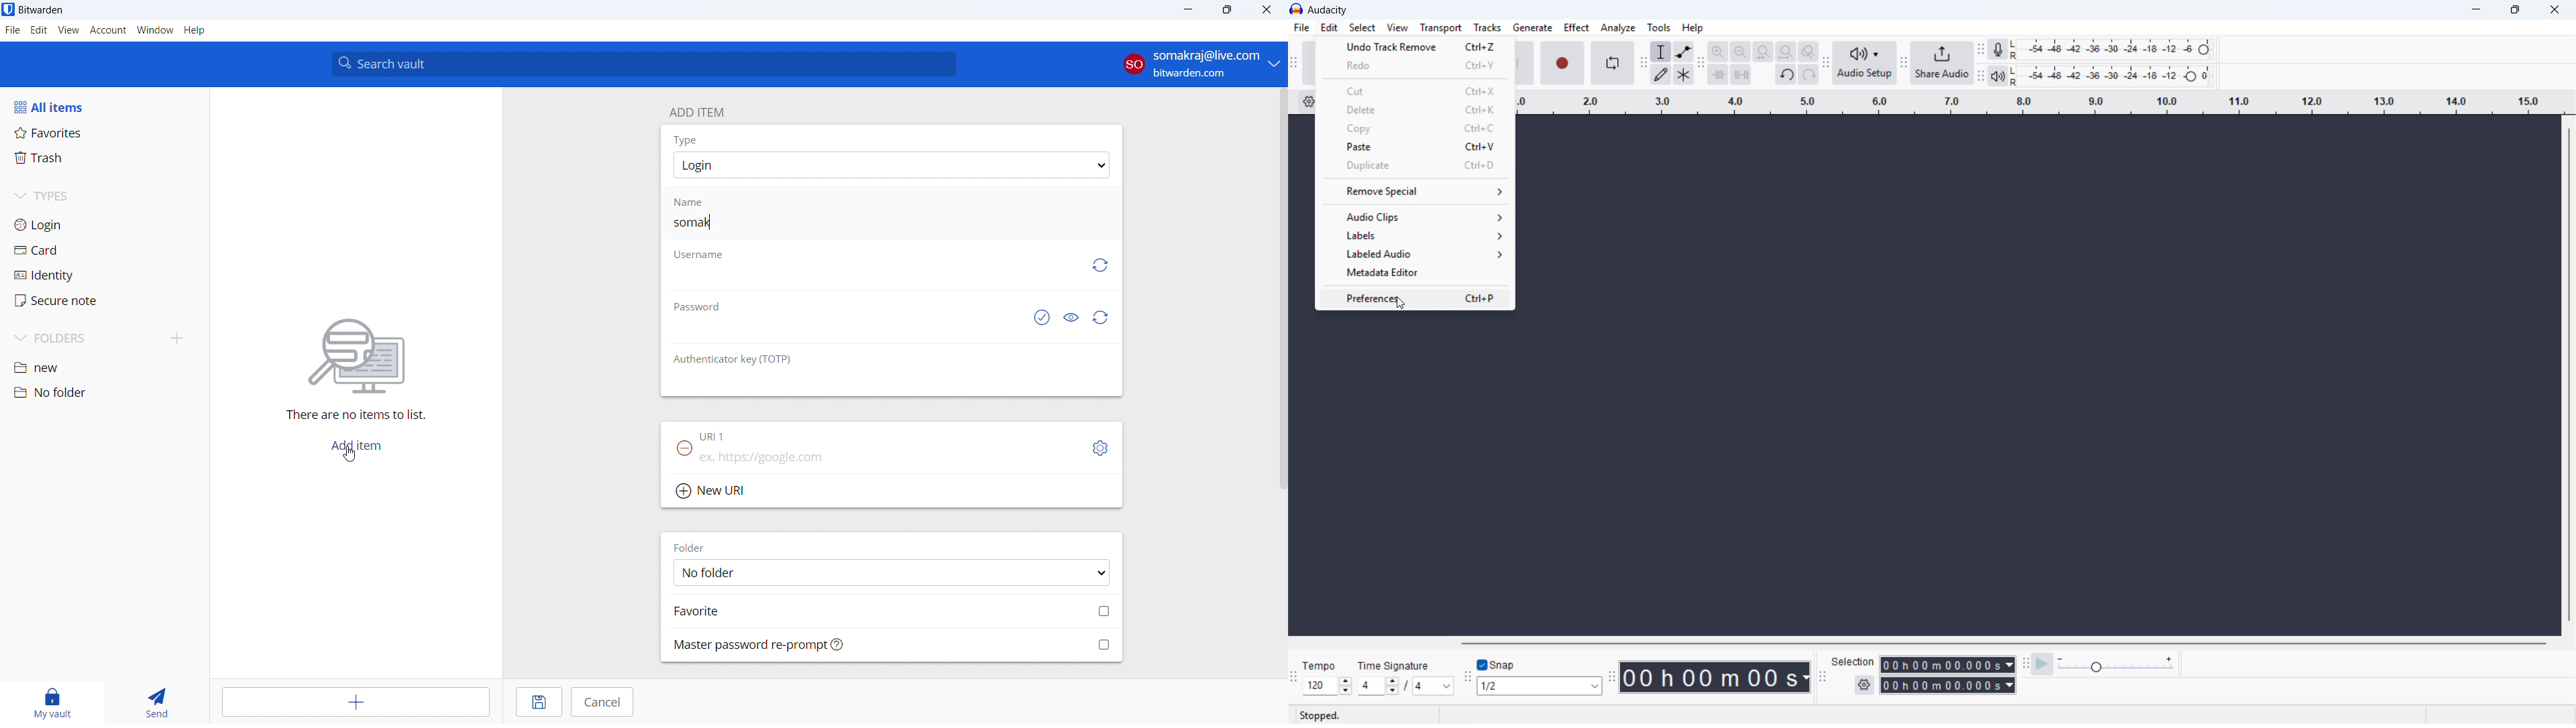 This screenshot has height=728, width=2576. What do you see at coordinates (1715, 676) in the screenshot?
I see `timestamp` at bounding box center [1715, 676].